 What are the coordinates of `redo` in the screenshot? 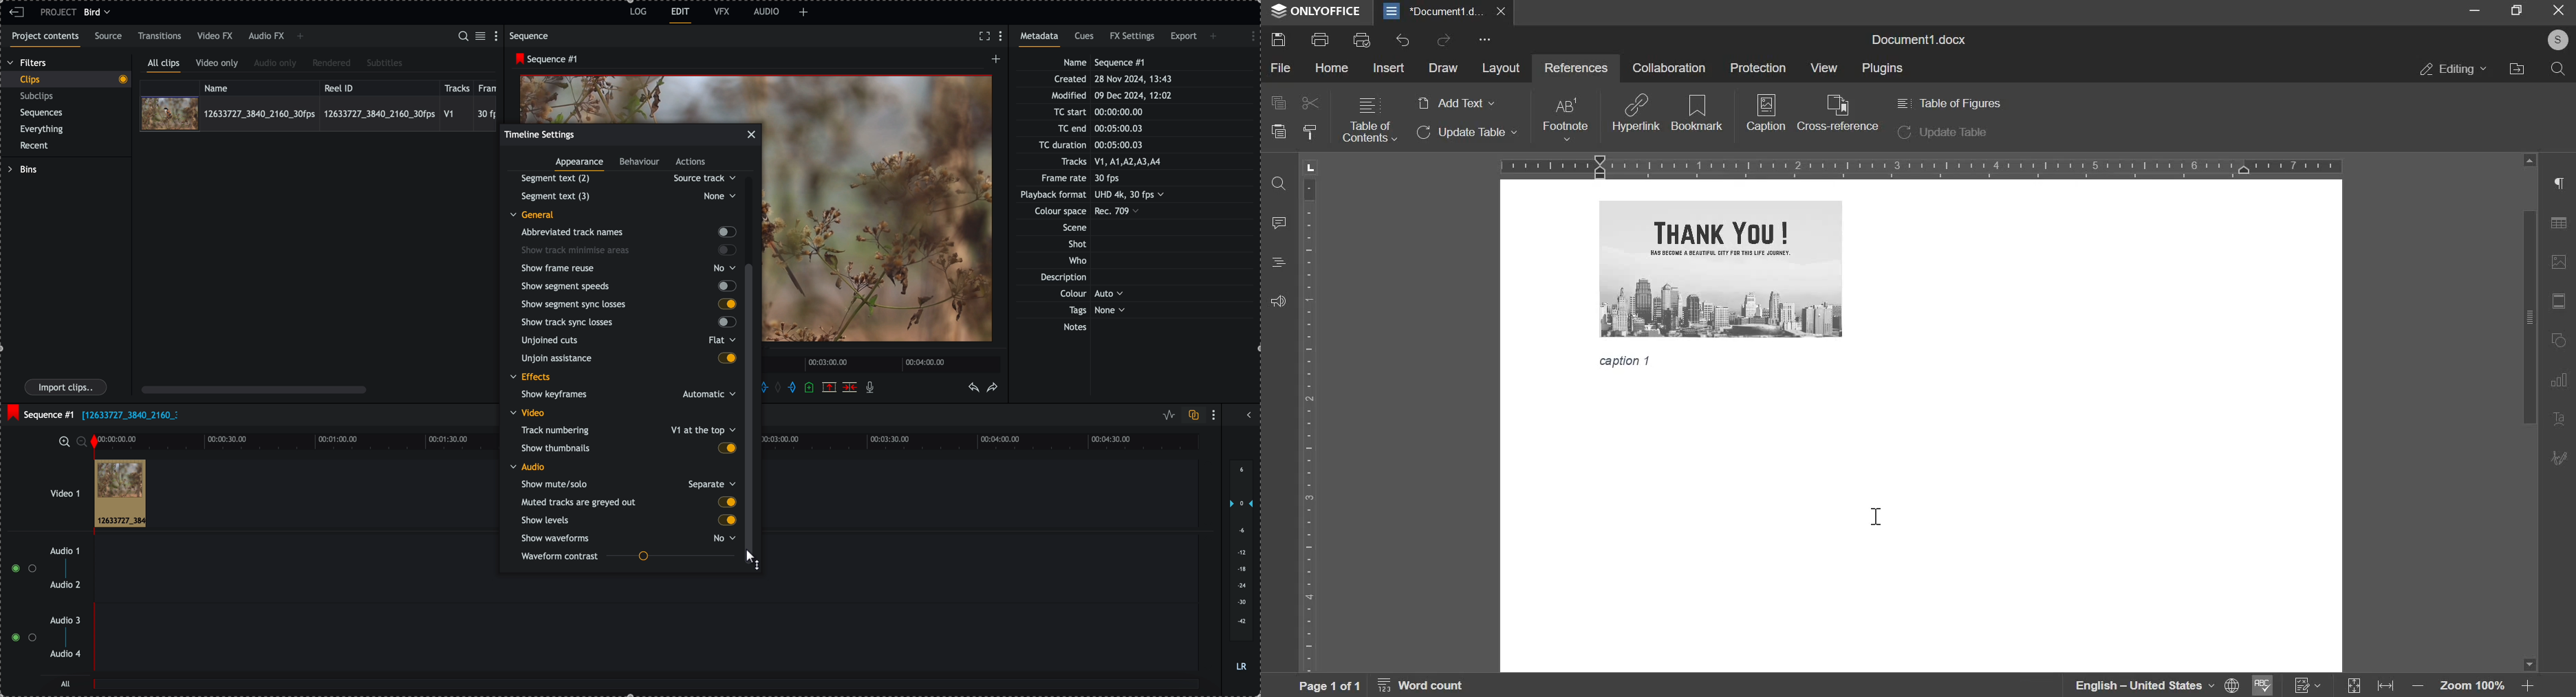 It's located at (993, 388).